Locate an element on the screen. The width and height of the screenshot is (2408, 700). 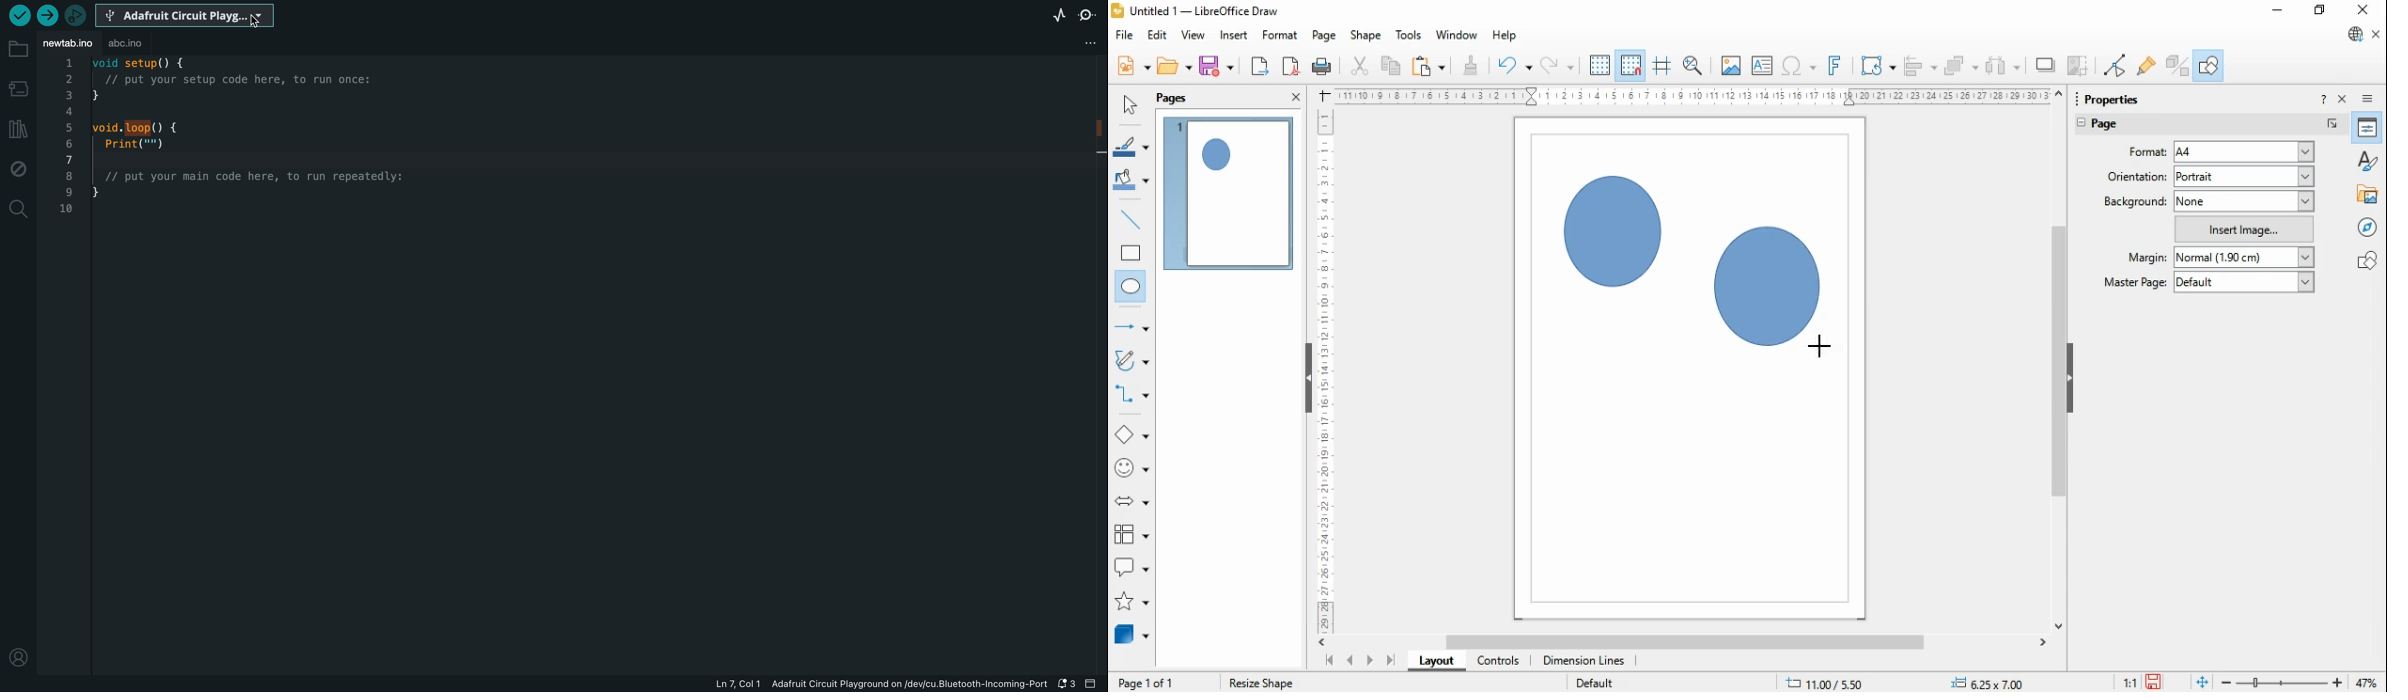
shadow is located at coordinates (2046, 65).